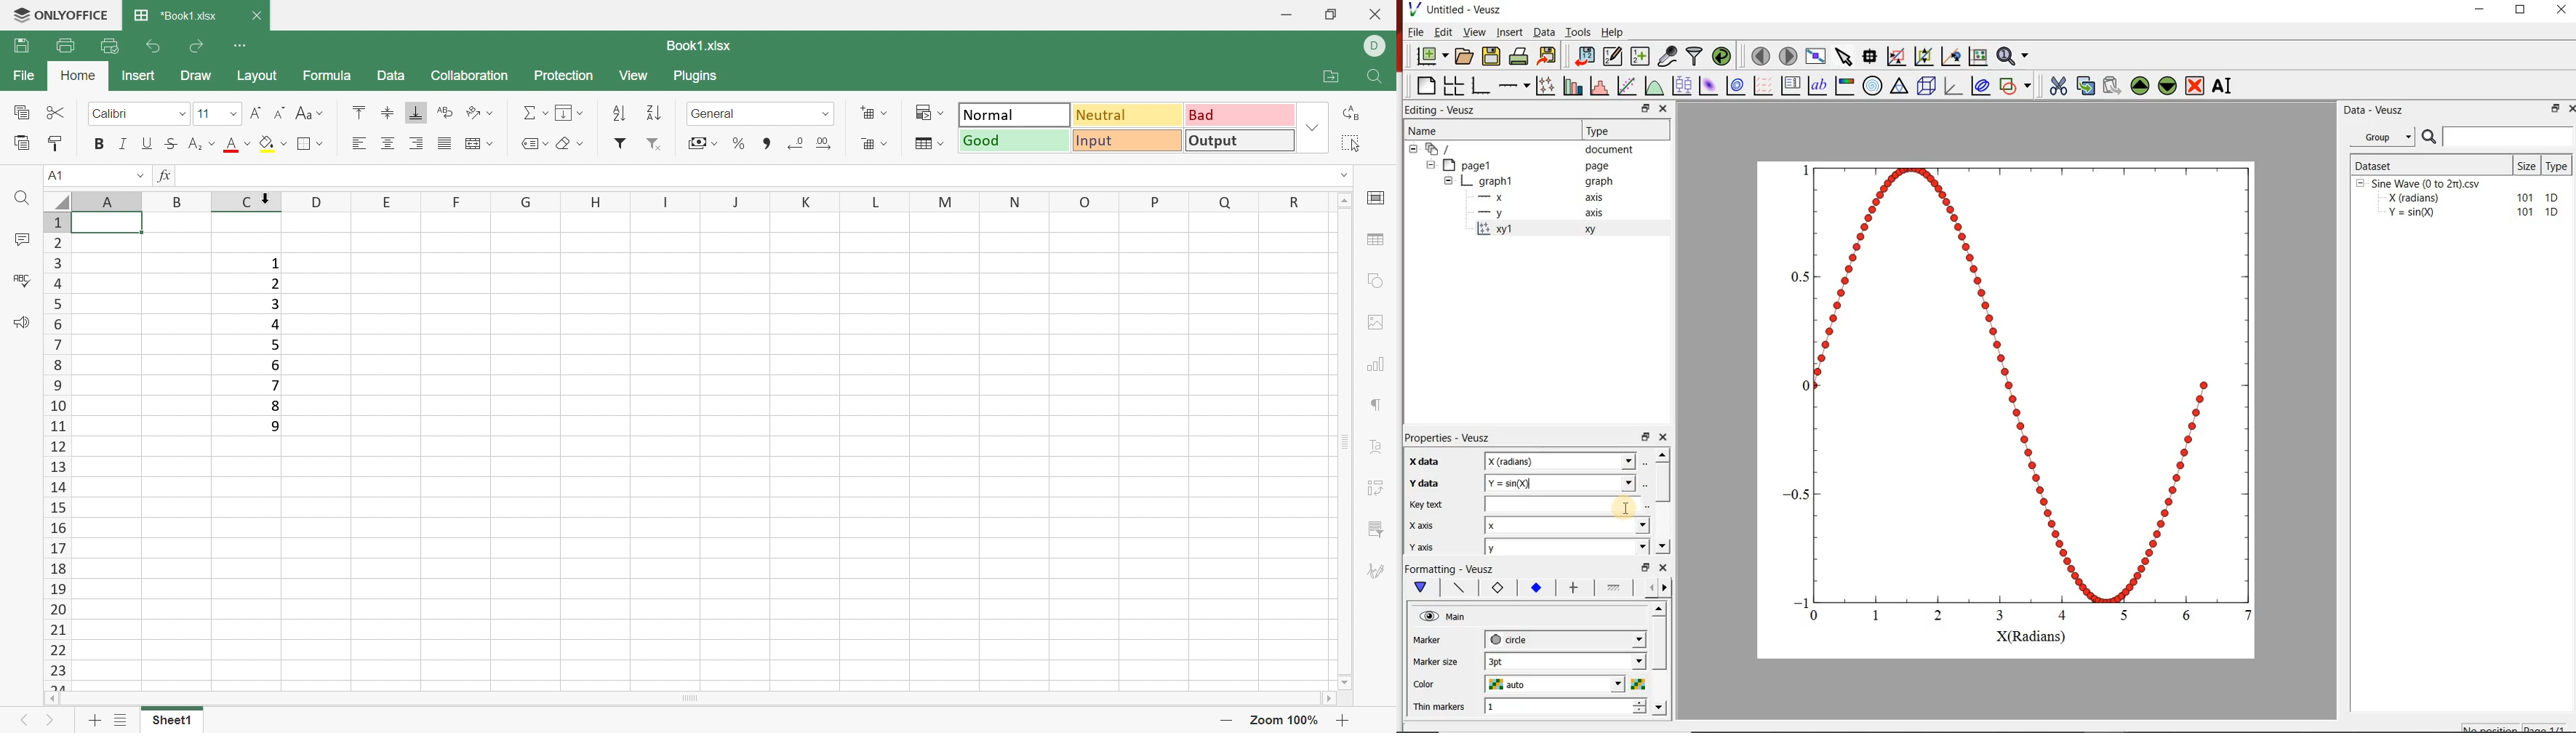  What do you see at coordinates (1612, 32) in the screenshot?
I see `Help` at bounding box center [1612, 32].